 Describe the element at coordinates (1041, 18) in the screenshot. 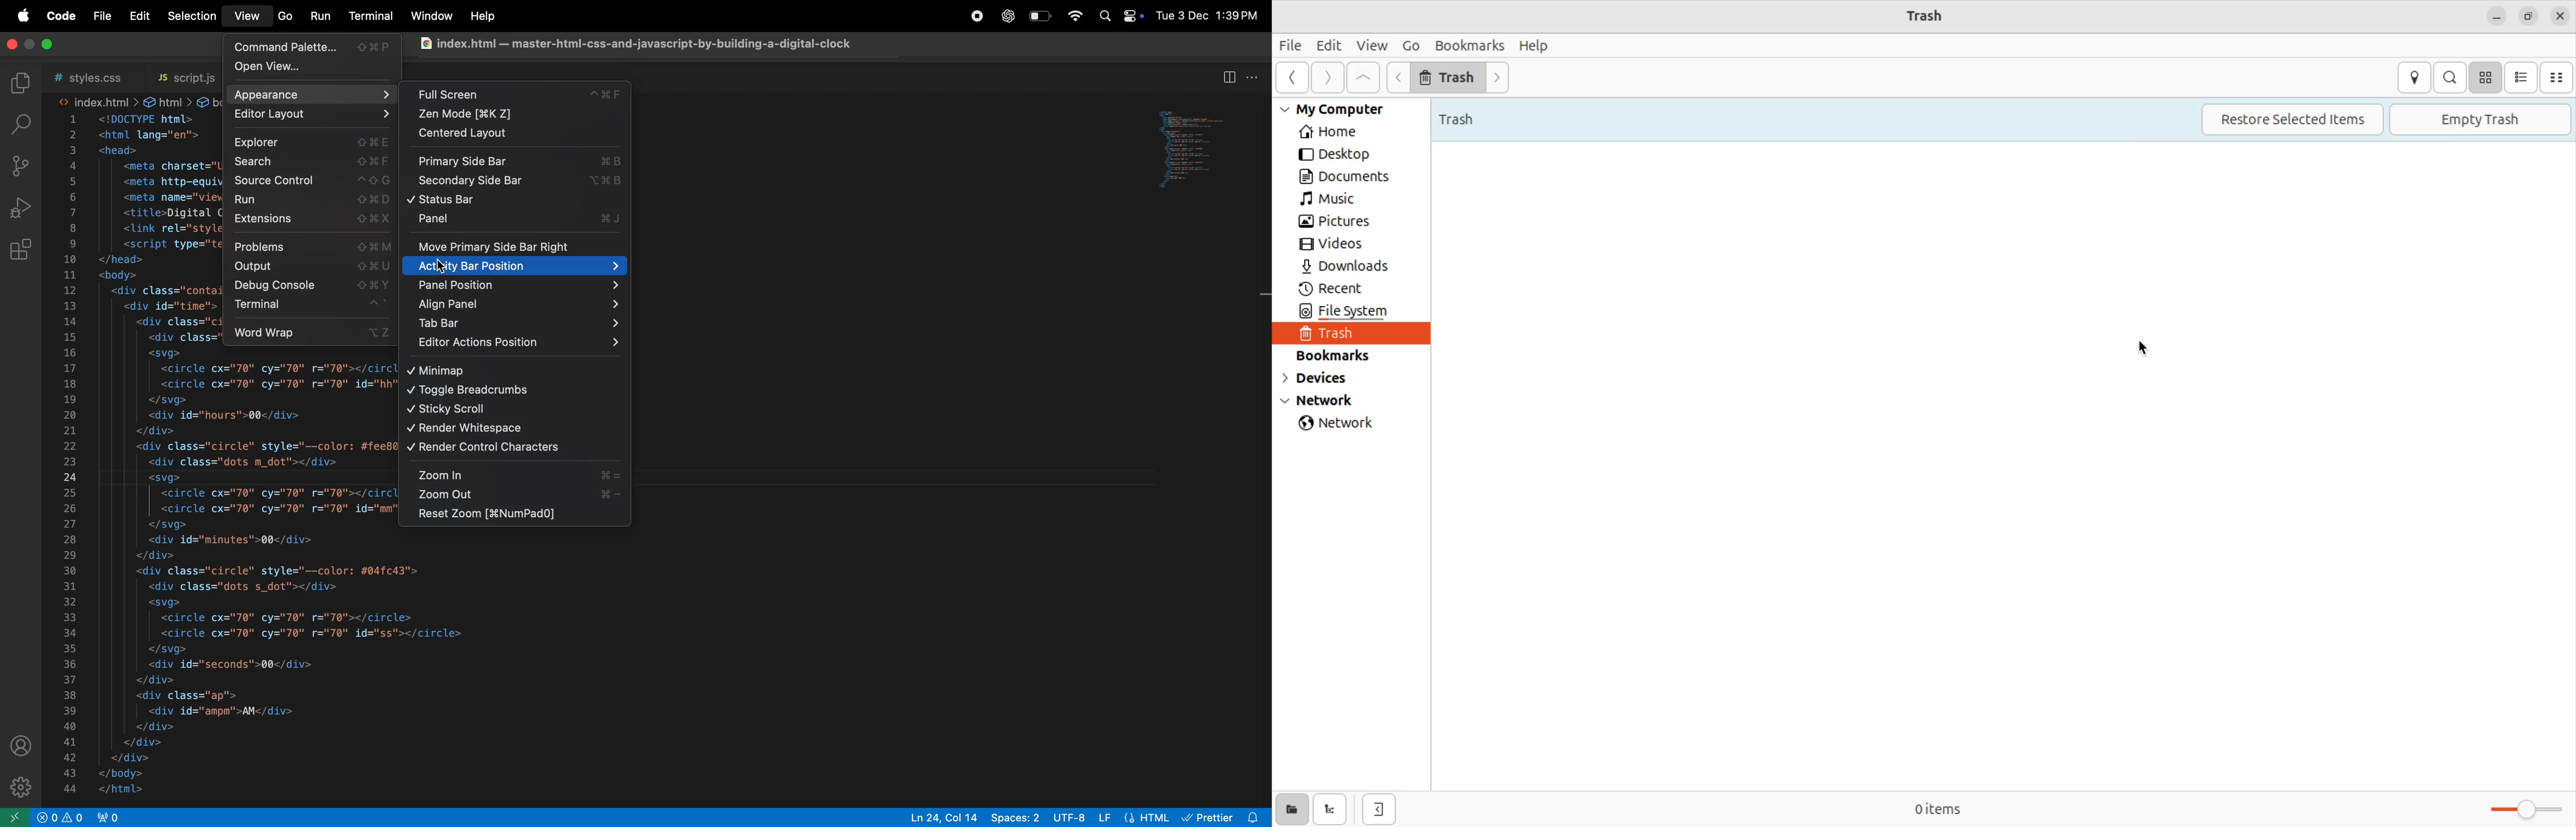

I see `battery` at that location.